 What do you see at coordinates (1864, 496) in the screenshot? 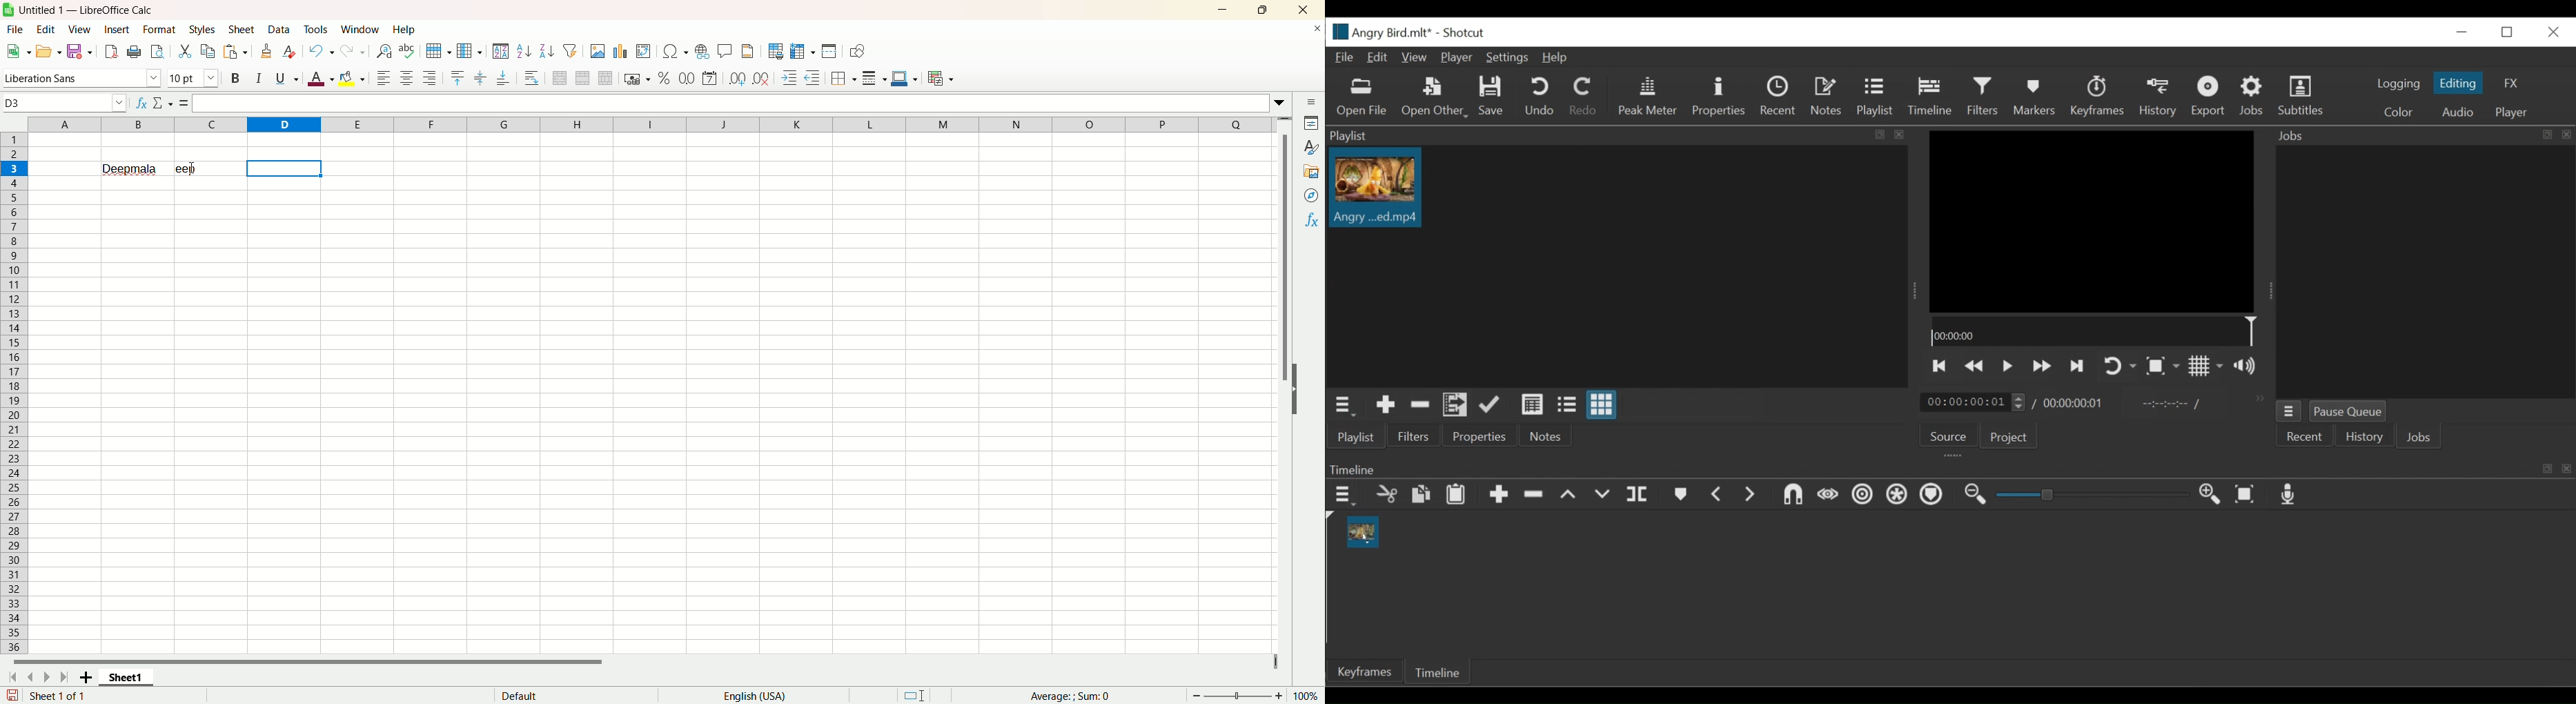
I see `Ripple` at bounding box center [1864, 496].